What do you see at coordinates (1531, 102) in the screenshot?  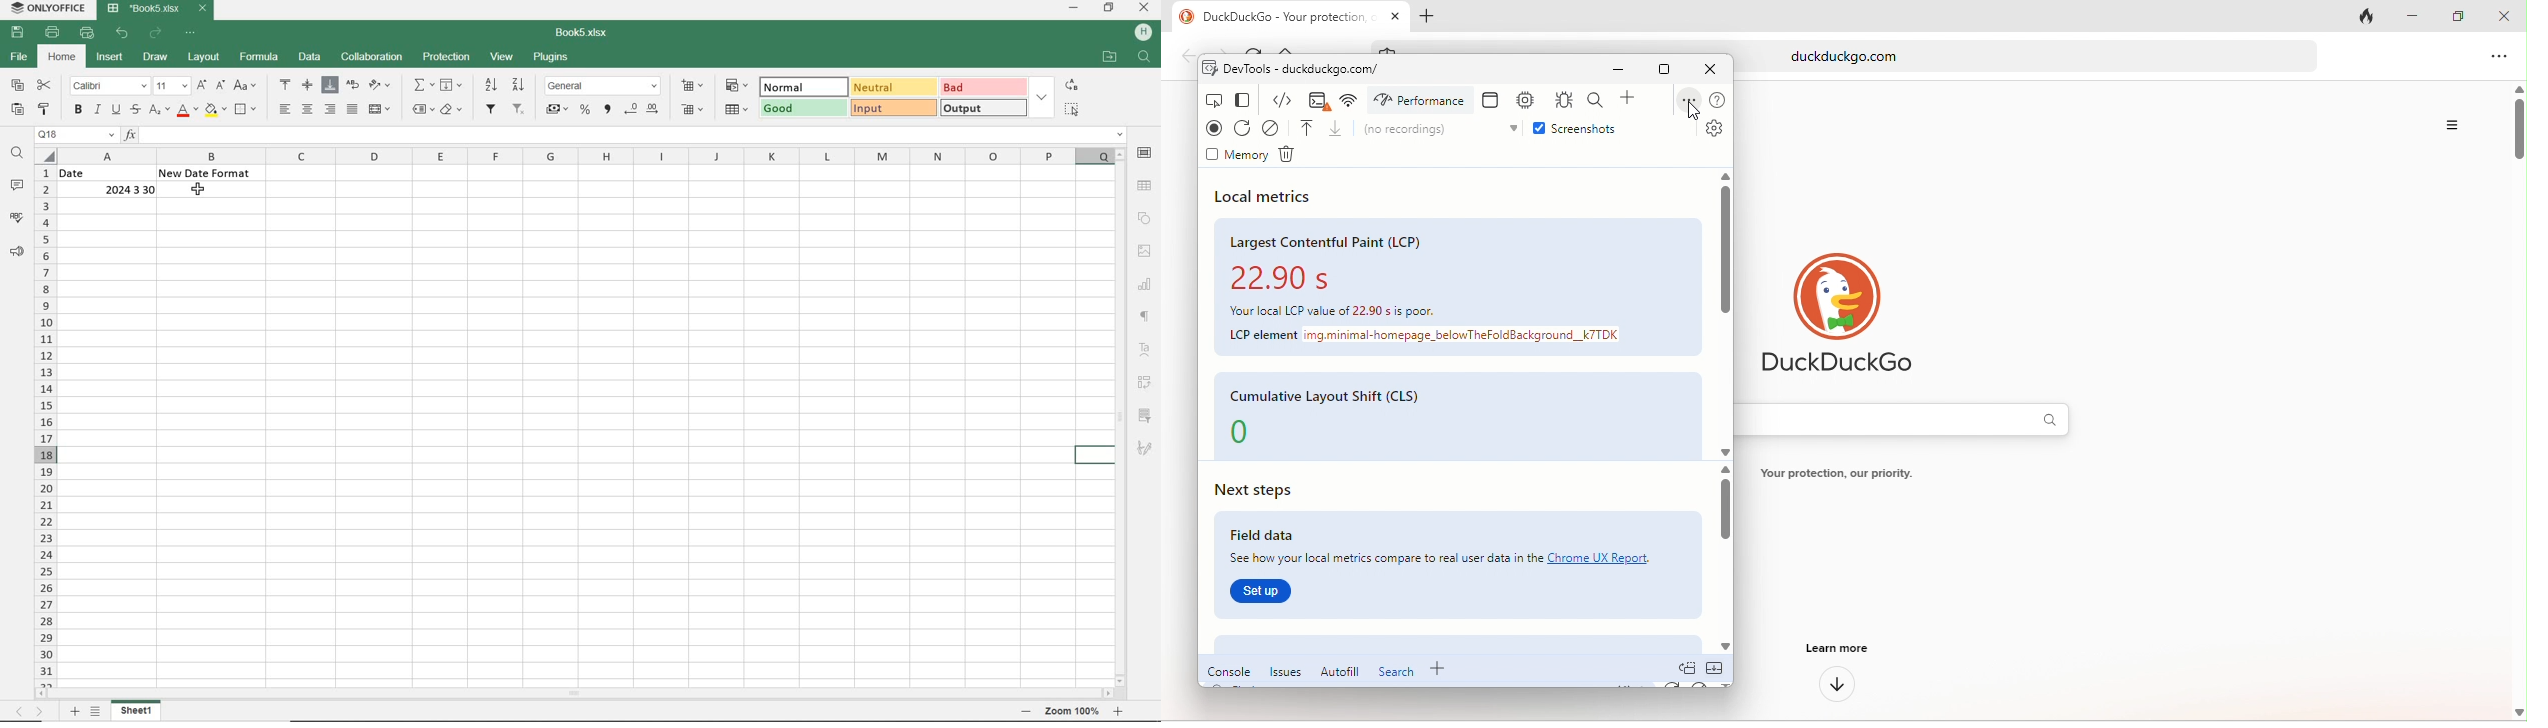 I see `memory` at bounding box center [1531, 102].